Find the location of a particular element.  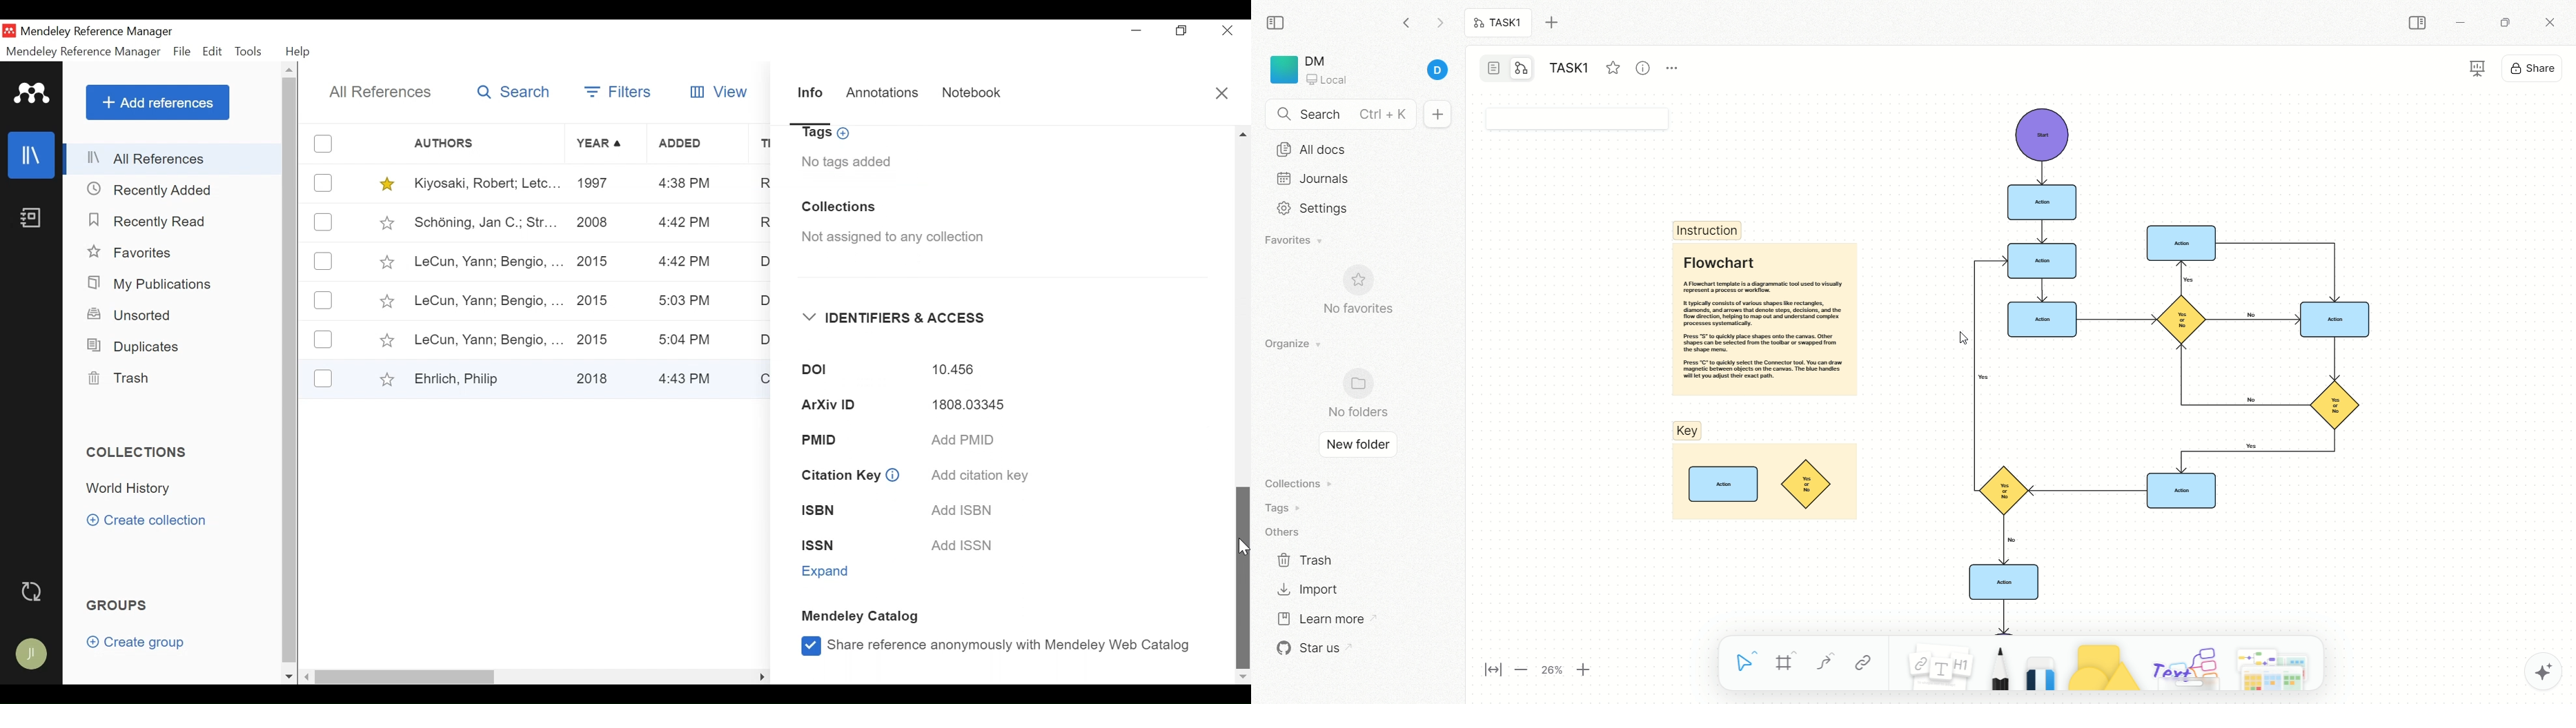

Restore is located at coordinates (1182, 31).